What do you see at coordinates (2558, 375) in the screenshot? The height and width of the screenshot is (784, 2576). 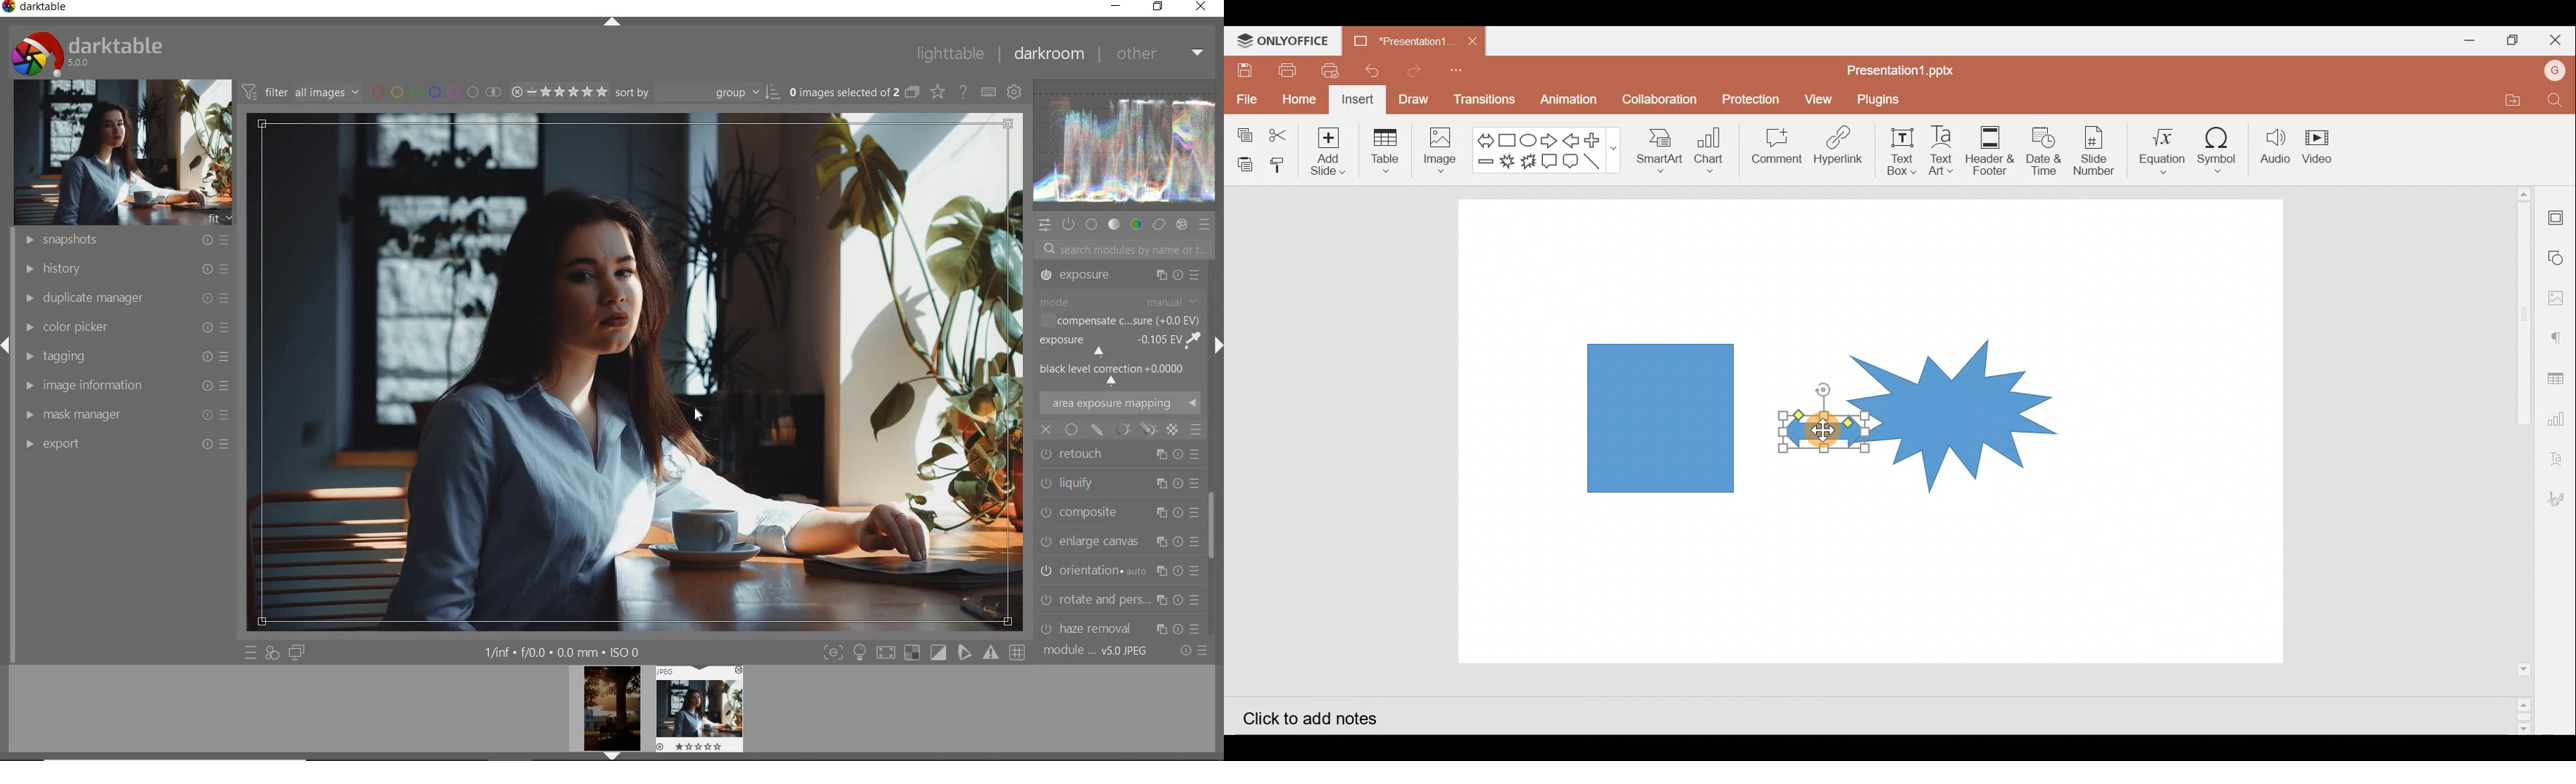 I see `Table settings` at bounding box center [2558, 375].